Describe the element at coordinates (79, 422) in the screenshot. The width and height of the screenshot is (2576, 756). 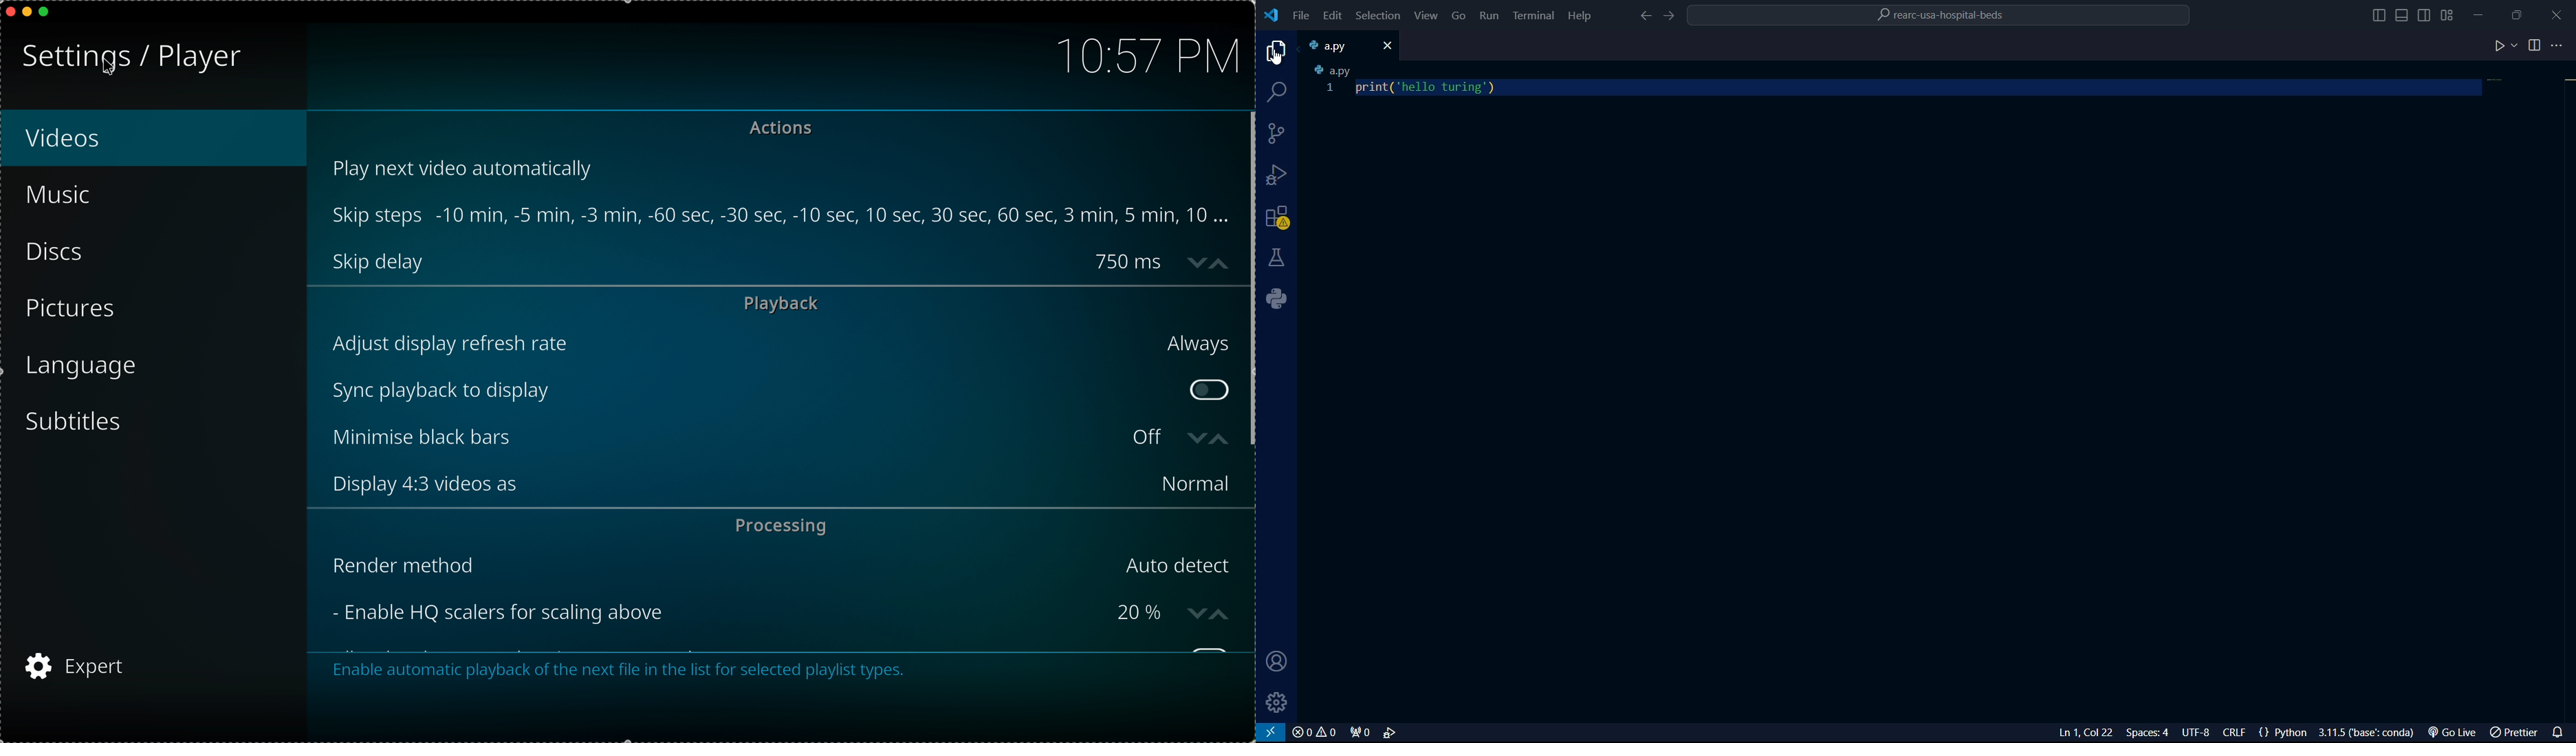
I see `subtitles` at that location.